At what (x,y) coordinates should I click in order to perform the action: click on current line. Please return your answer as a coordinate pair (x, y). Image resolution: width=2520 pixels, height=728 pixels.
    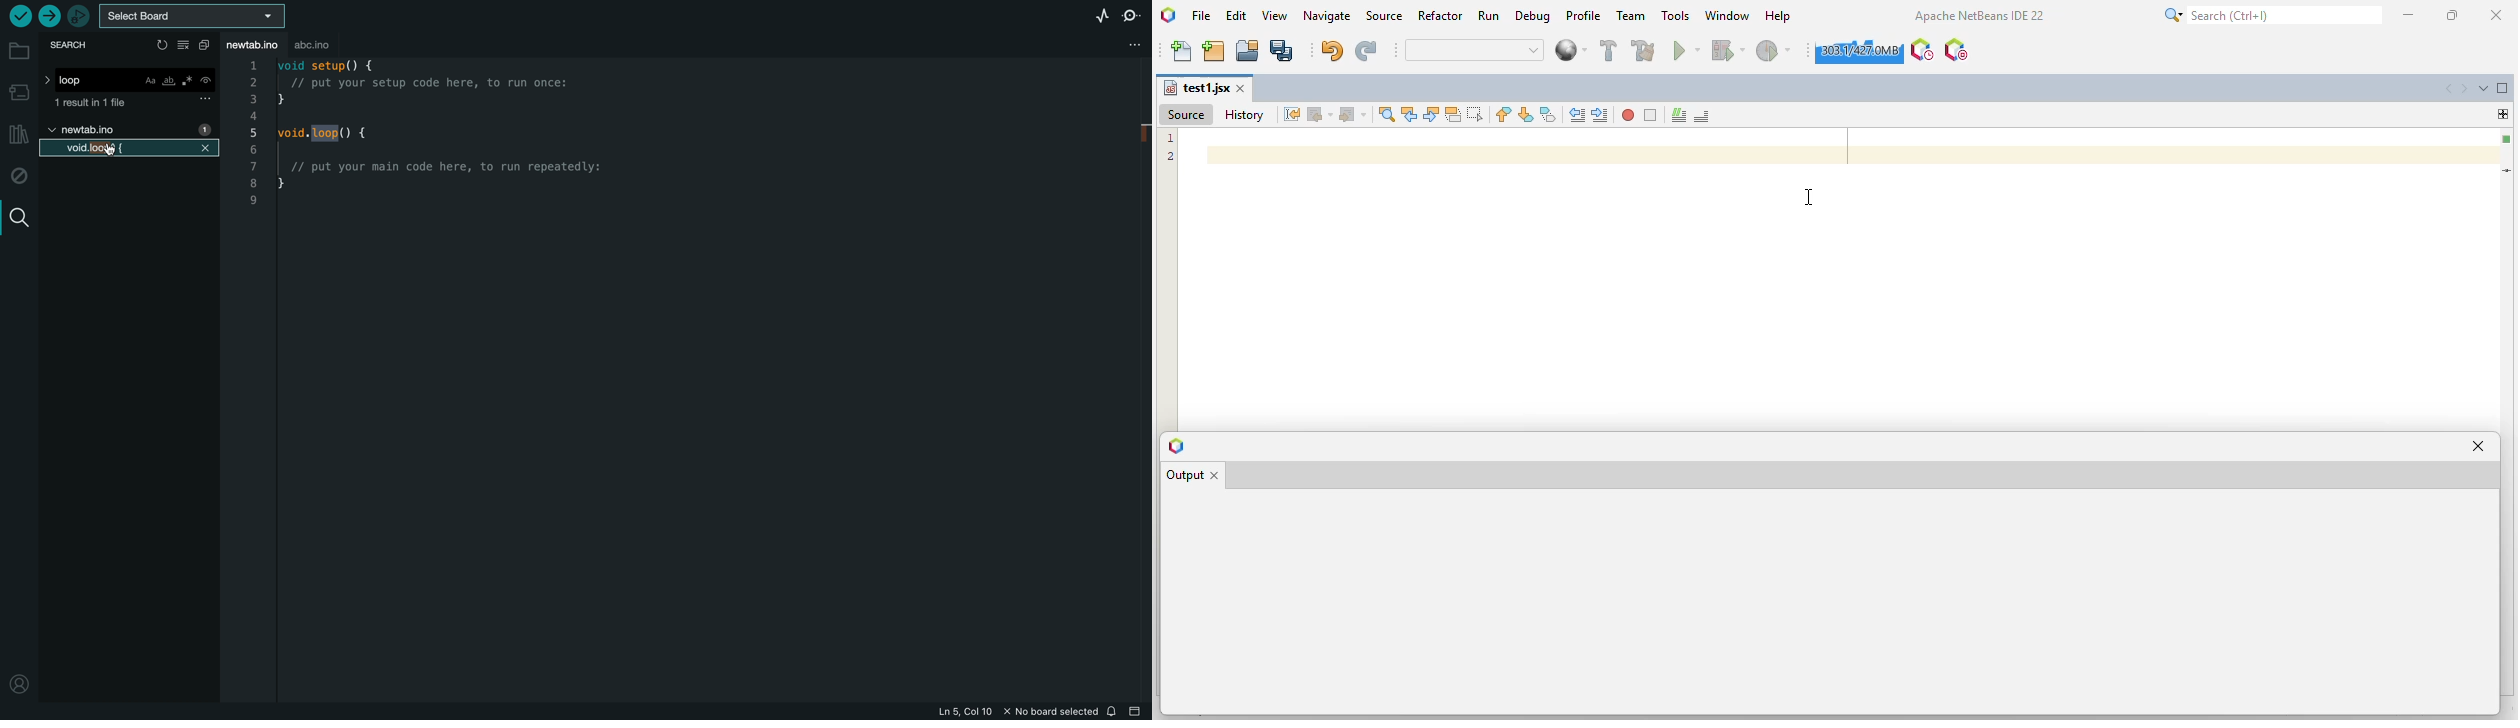
    Looking at the image, I should click on (2508, 170).